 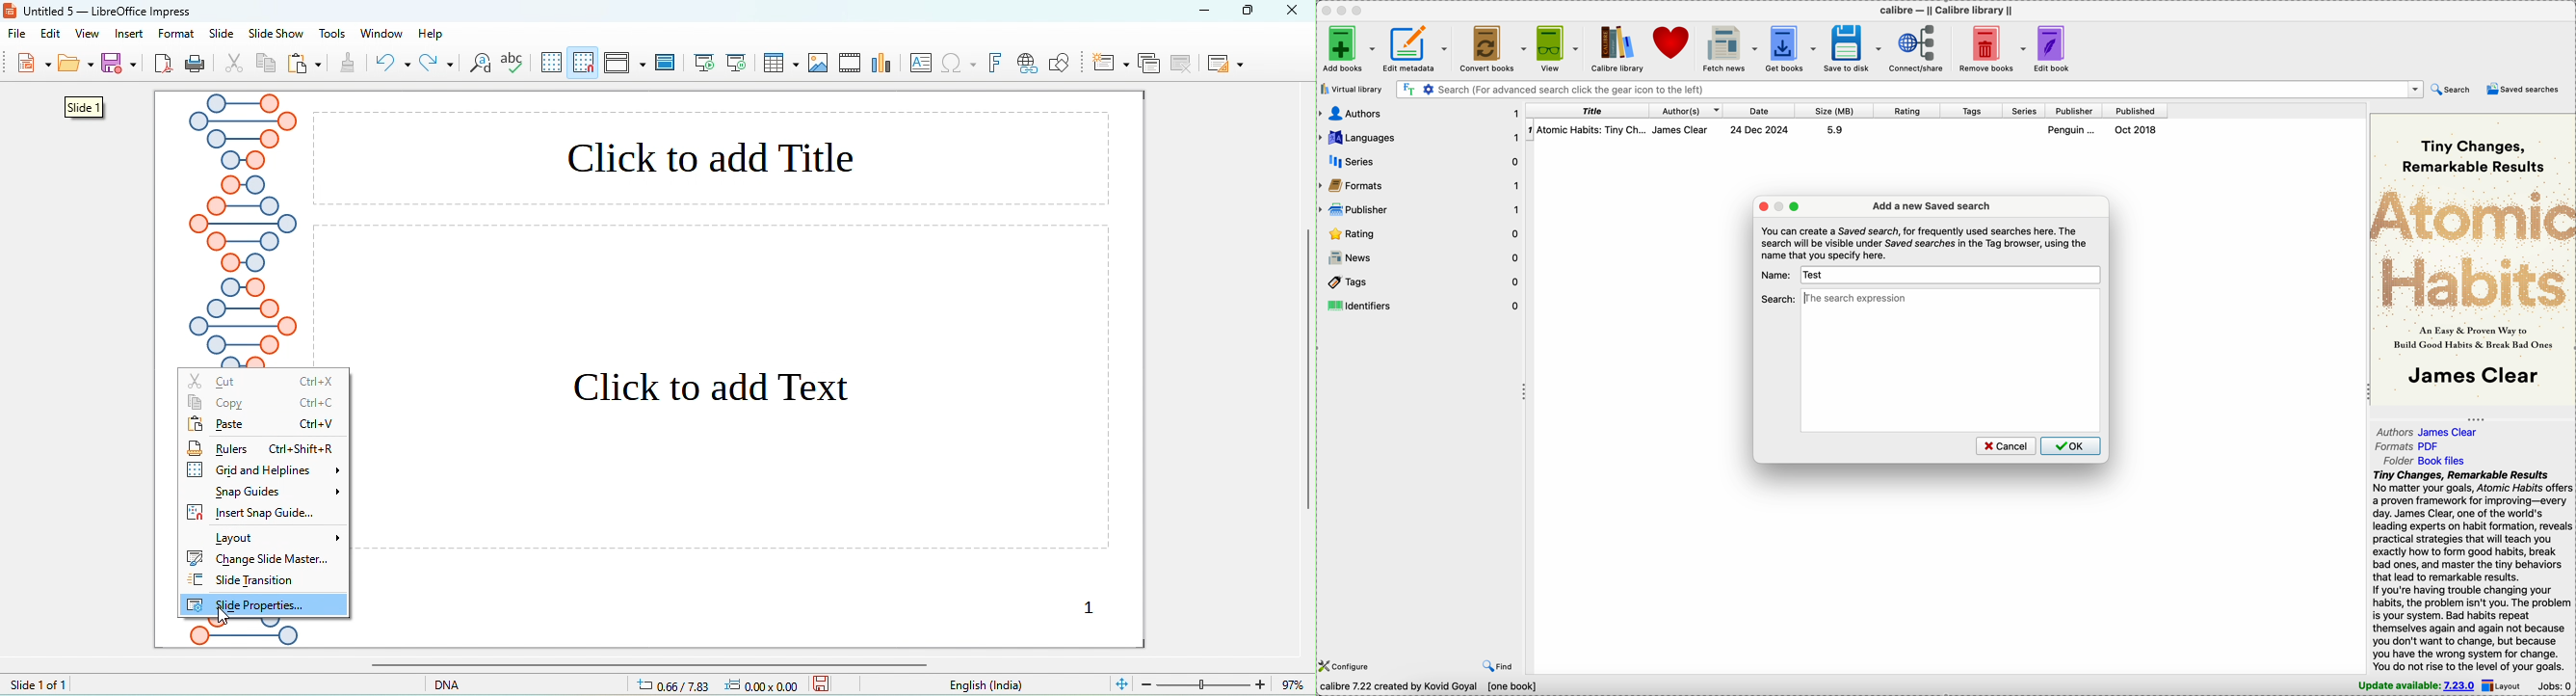 I want to click on fetch news, so click(x=1731, y=47).